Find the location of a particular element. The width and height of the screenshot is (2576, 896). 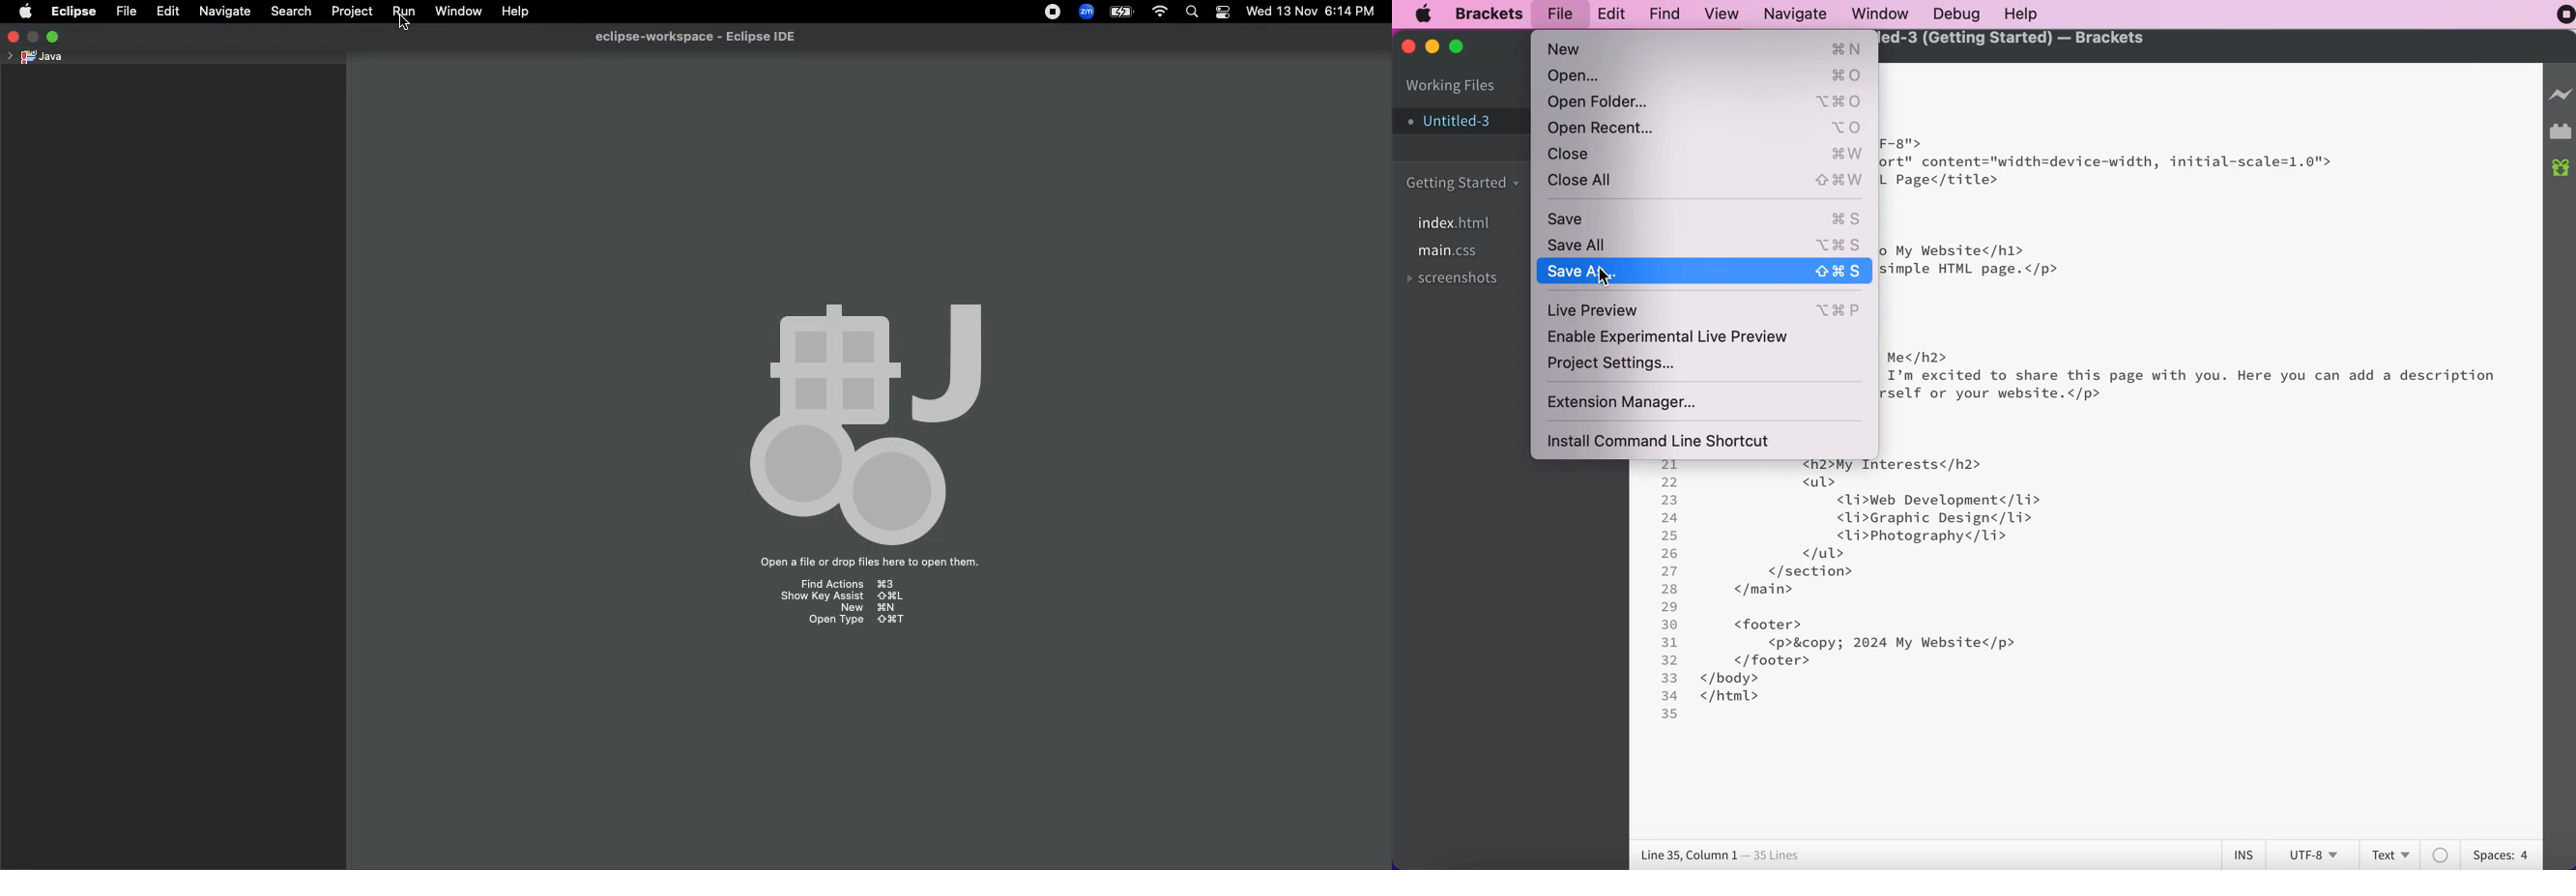

ins is located at coordinates (2247, 854).